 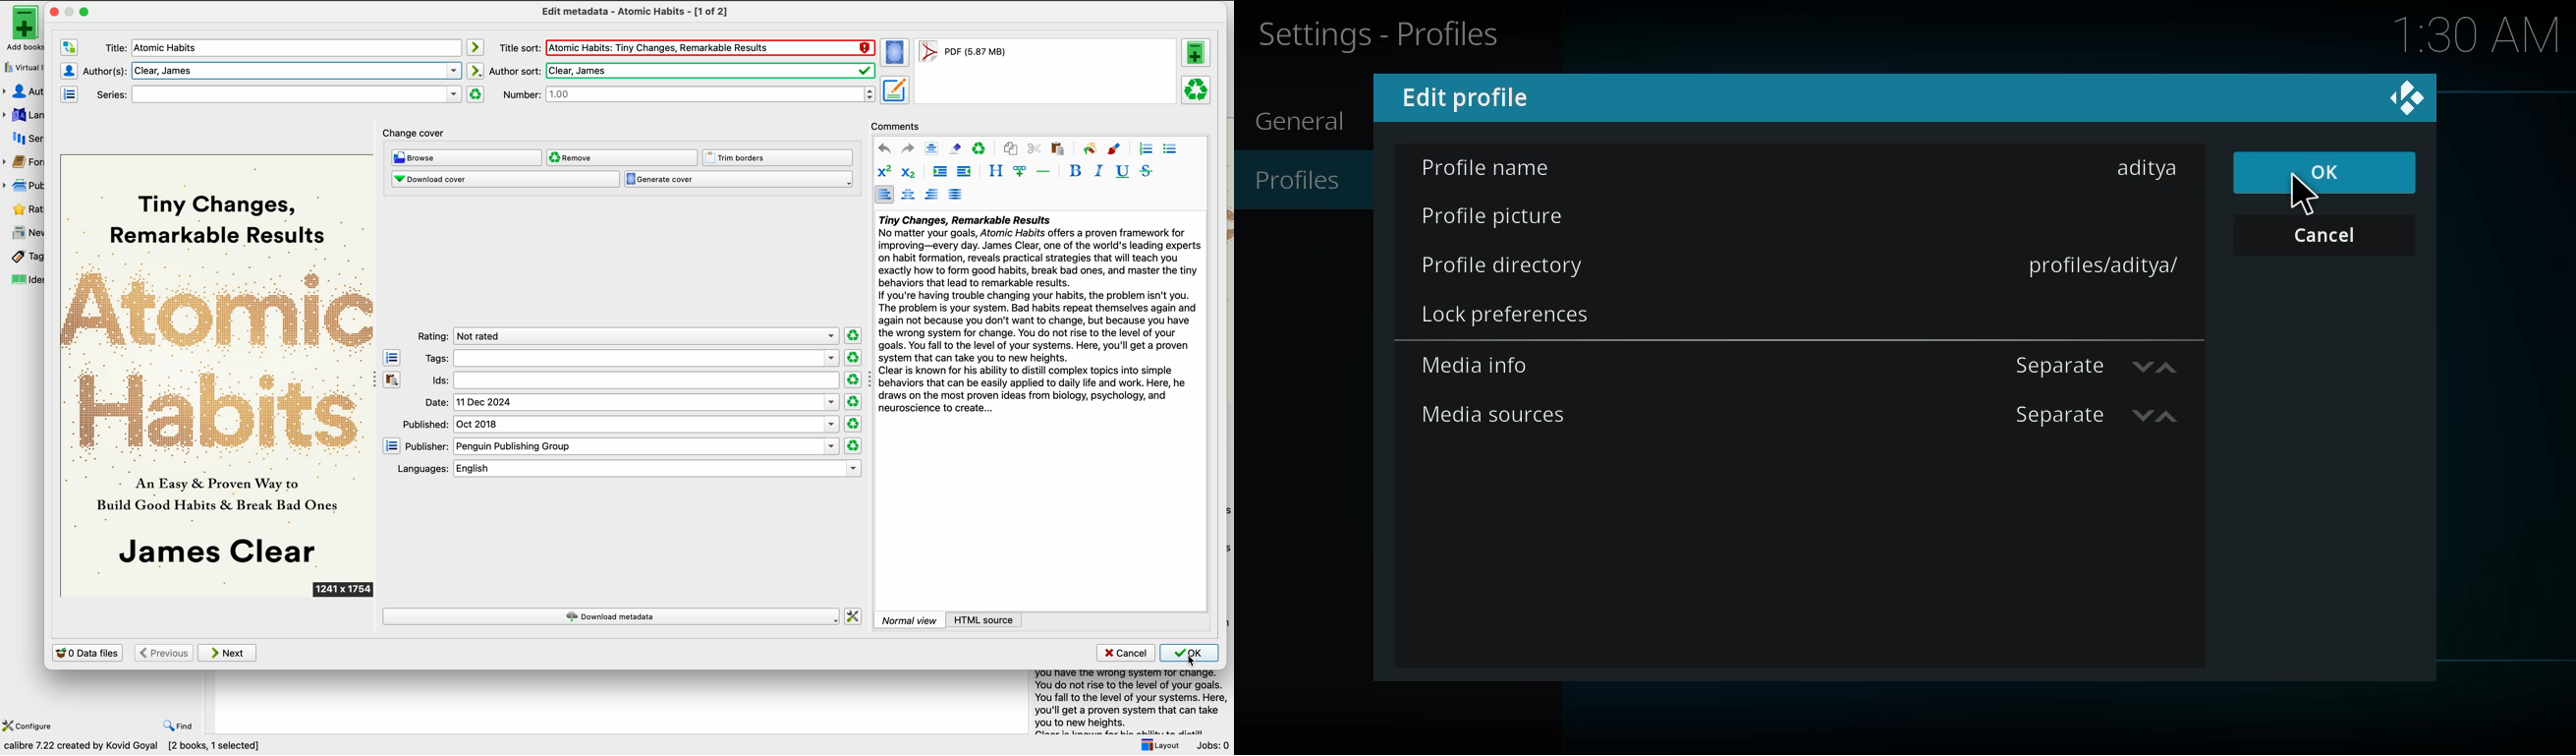 What do you see at coordinates (1034, 149) in the screenshot?
I see `cut` at bounding box center [1034, 149].